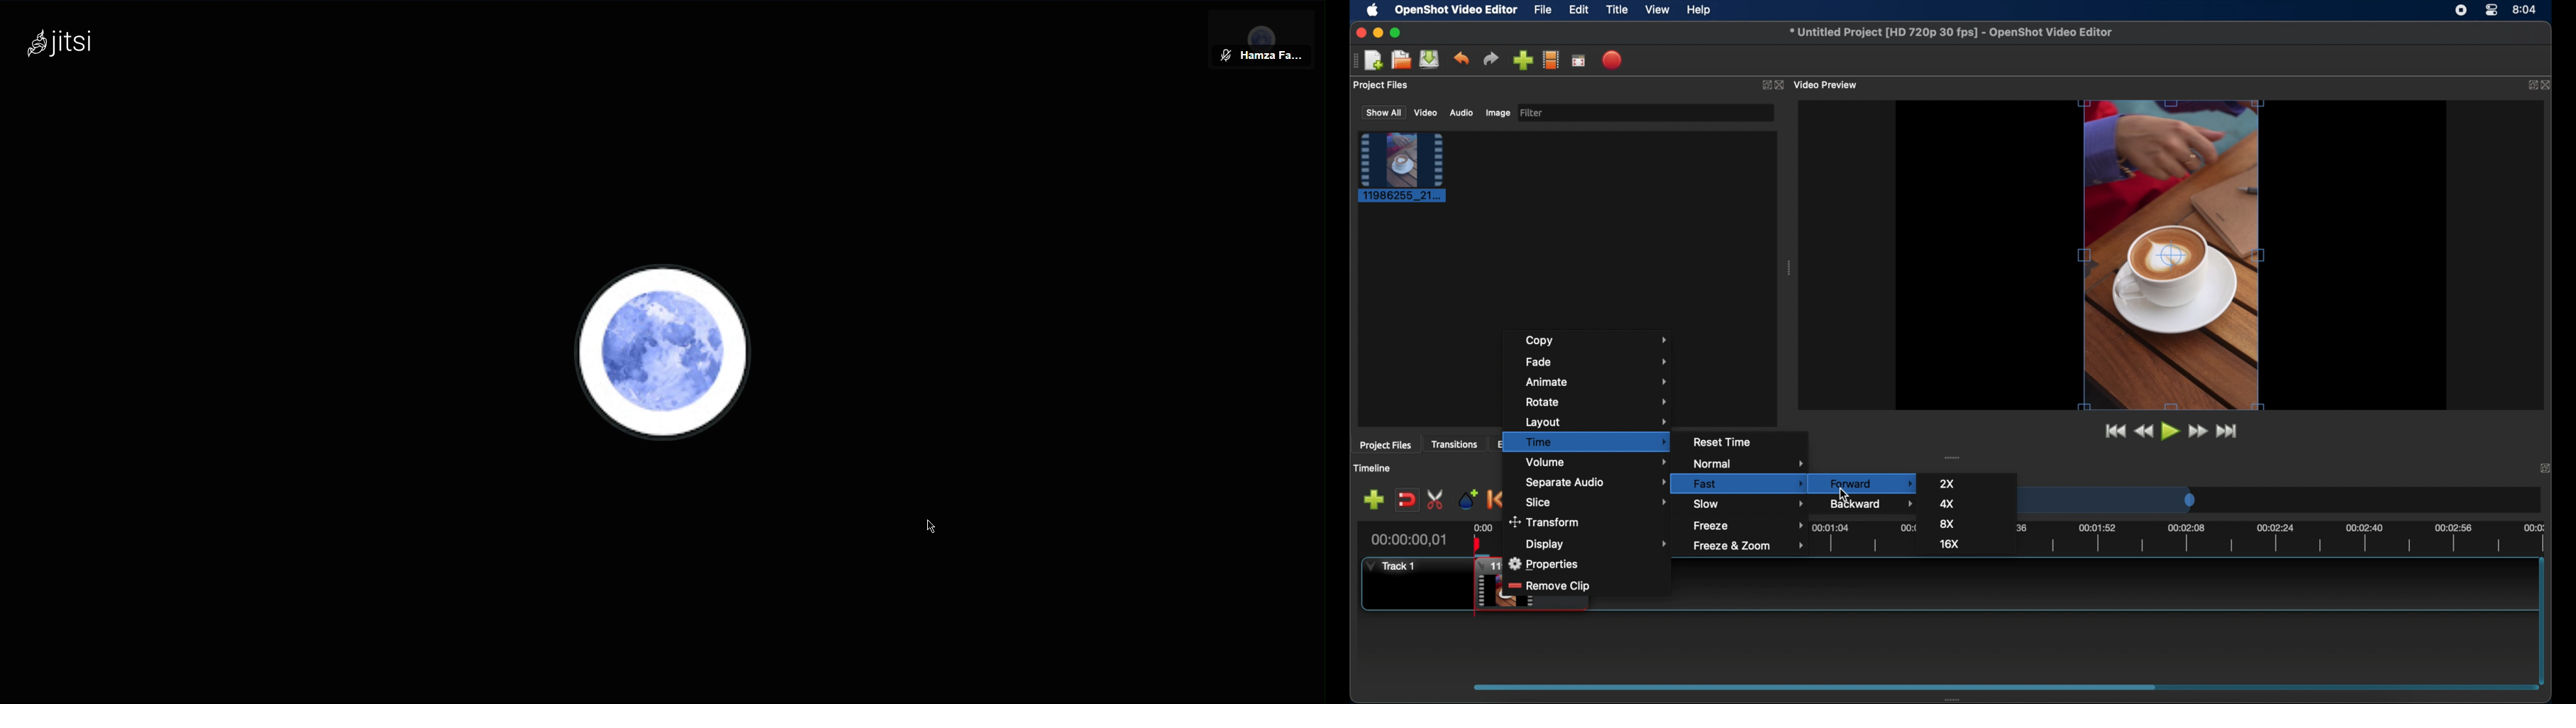 The height and width of the screenshot is (728, 2576). Describe the element at coordinates (1360, 33) in the screenshot. I see `close` at that location.